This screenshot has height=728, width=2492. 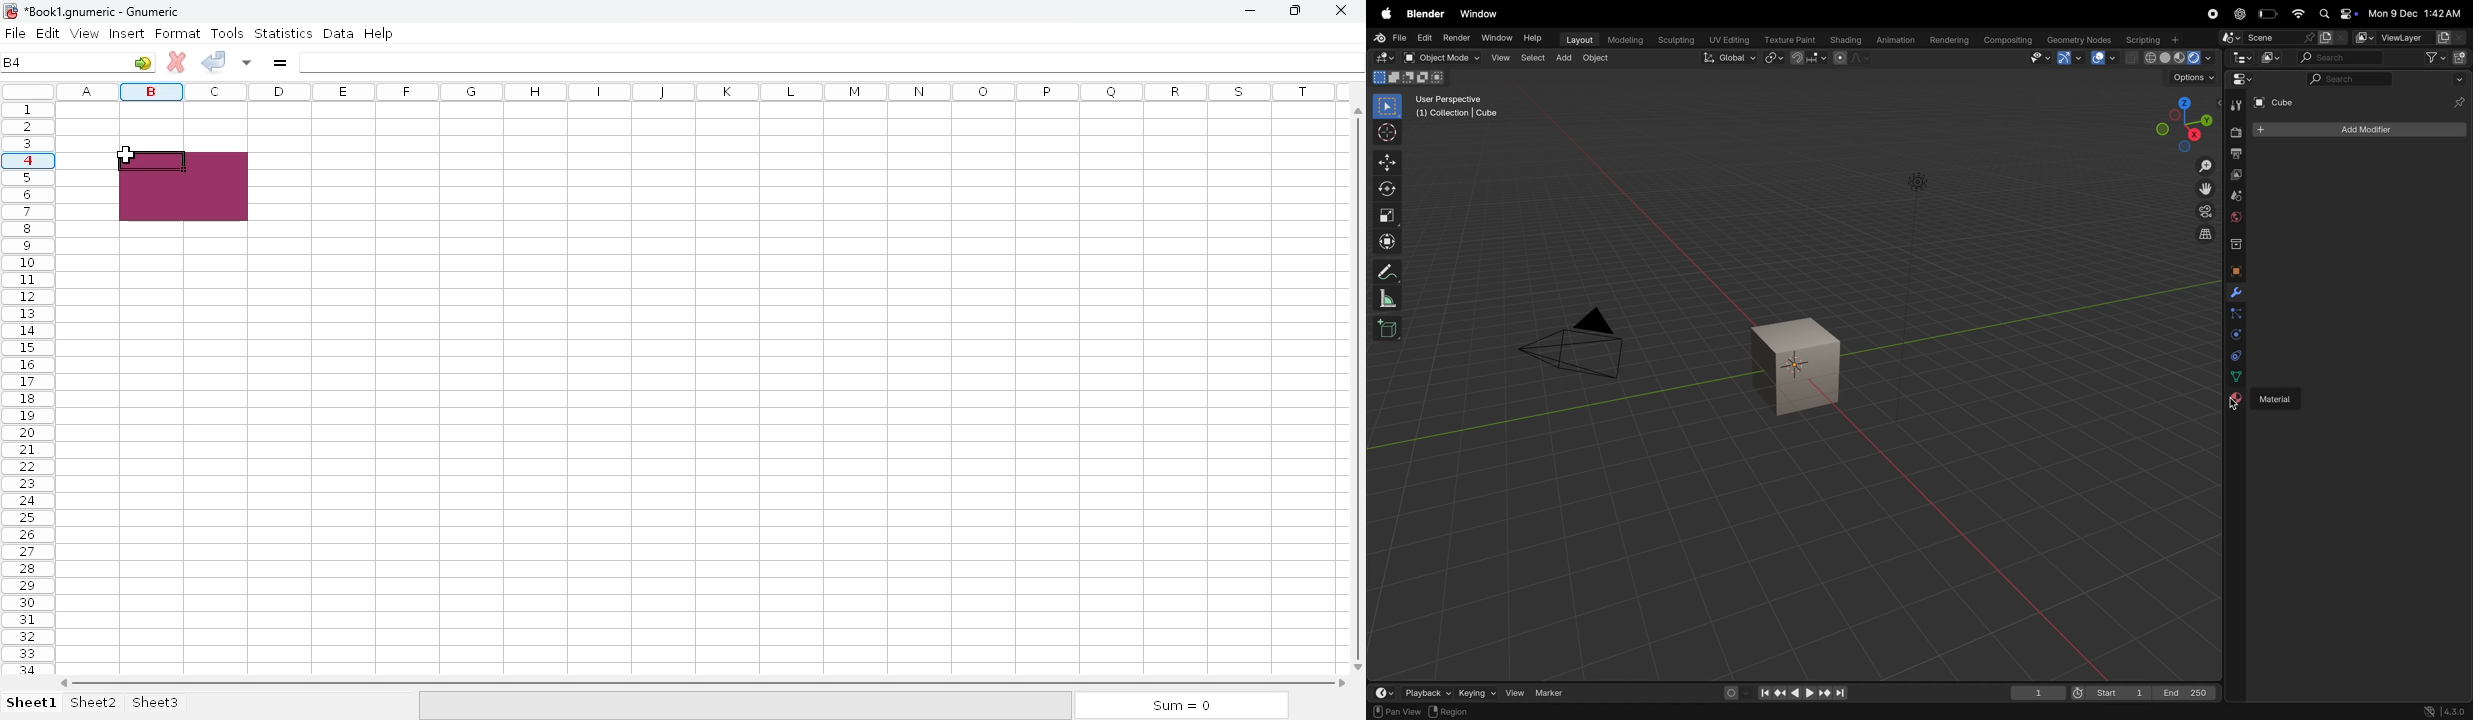 I want to click on format, so click(x=178, y=33).